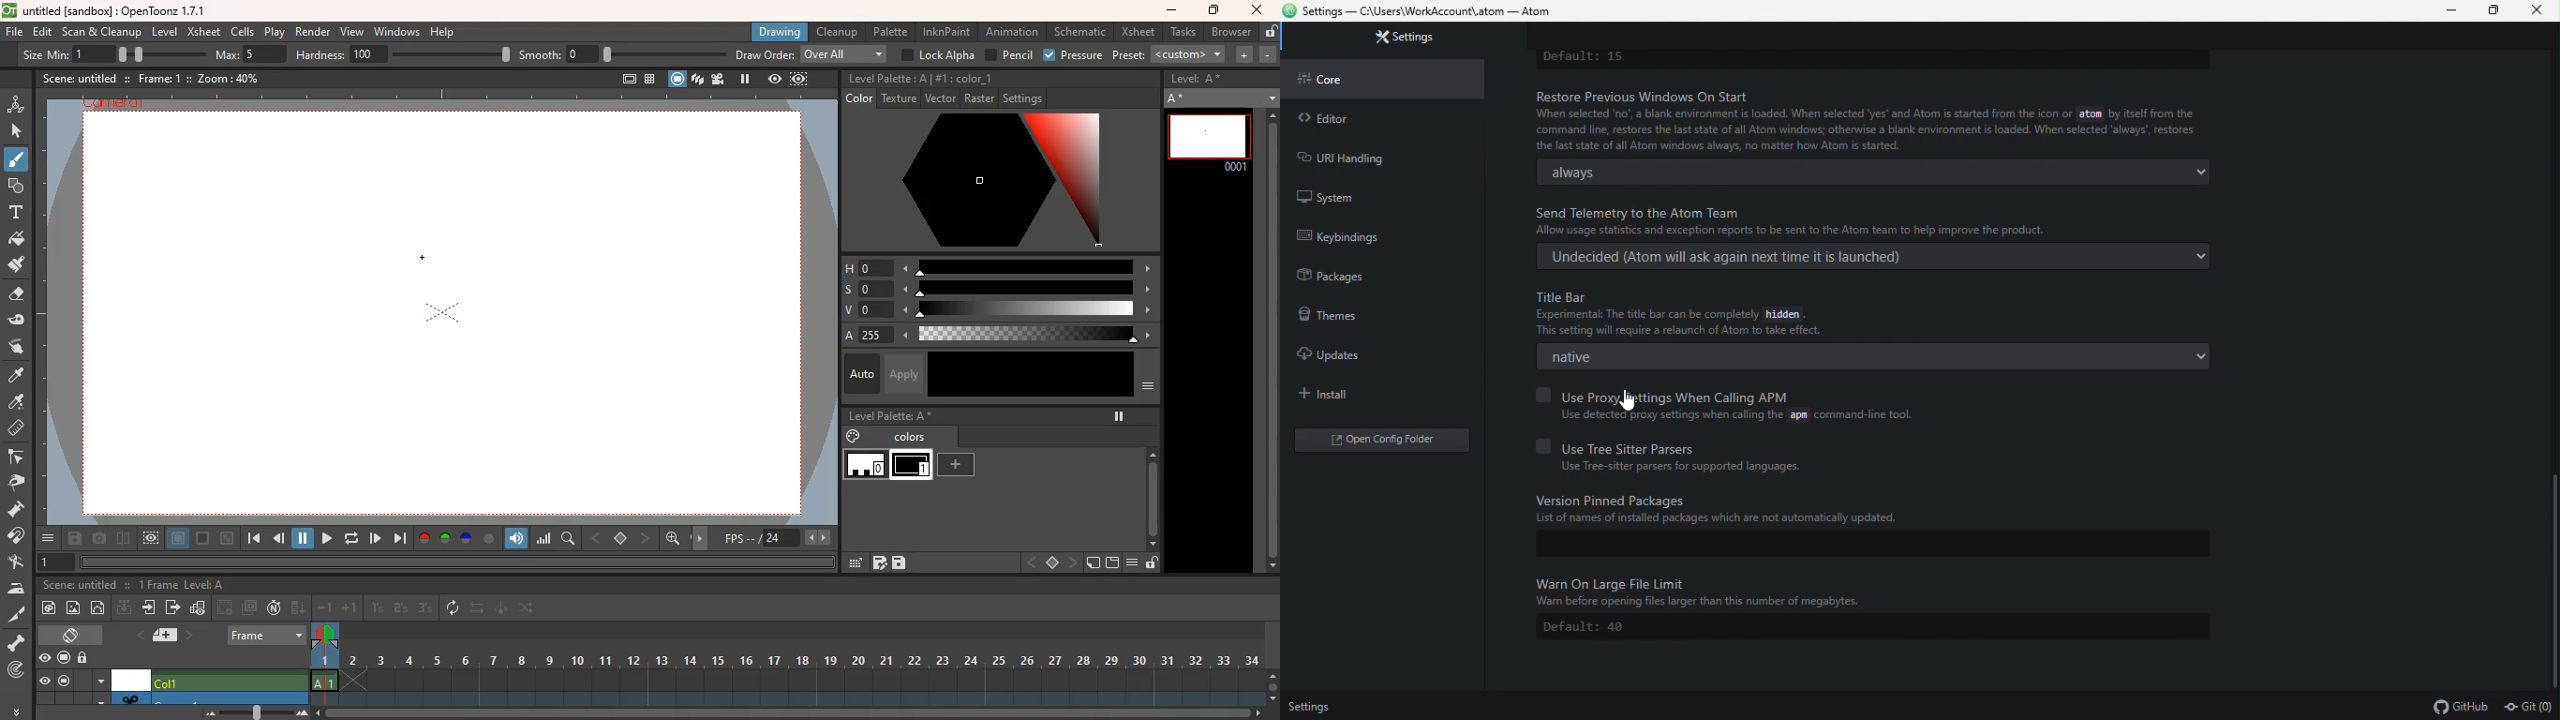 This screenshot has height=728, width=2576. Describe the element at coordinates (570, 539) in the screenshot. I see `find` at that location.